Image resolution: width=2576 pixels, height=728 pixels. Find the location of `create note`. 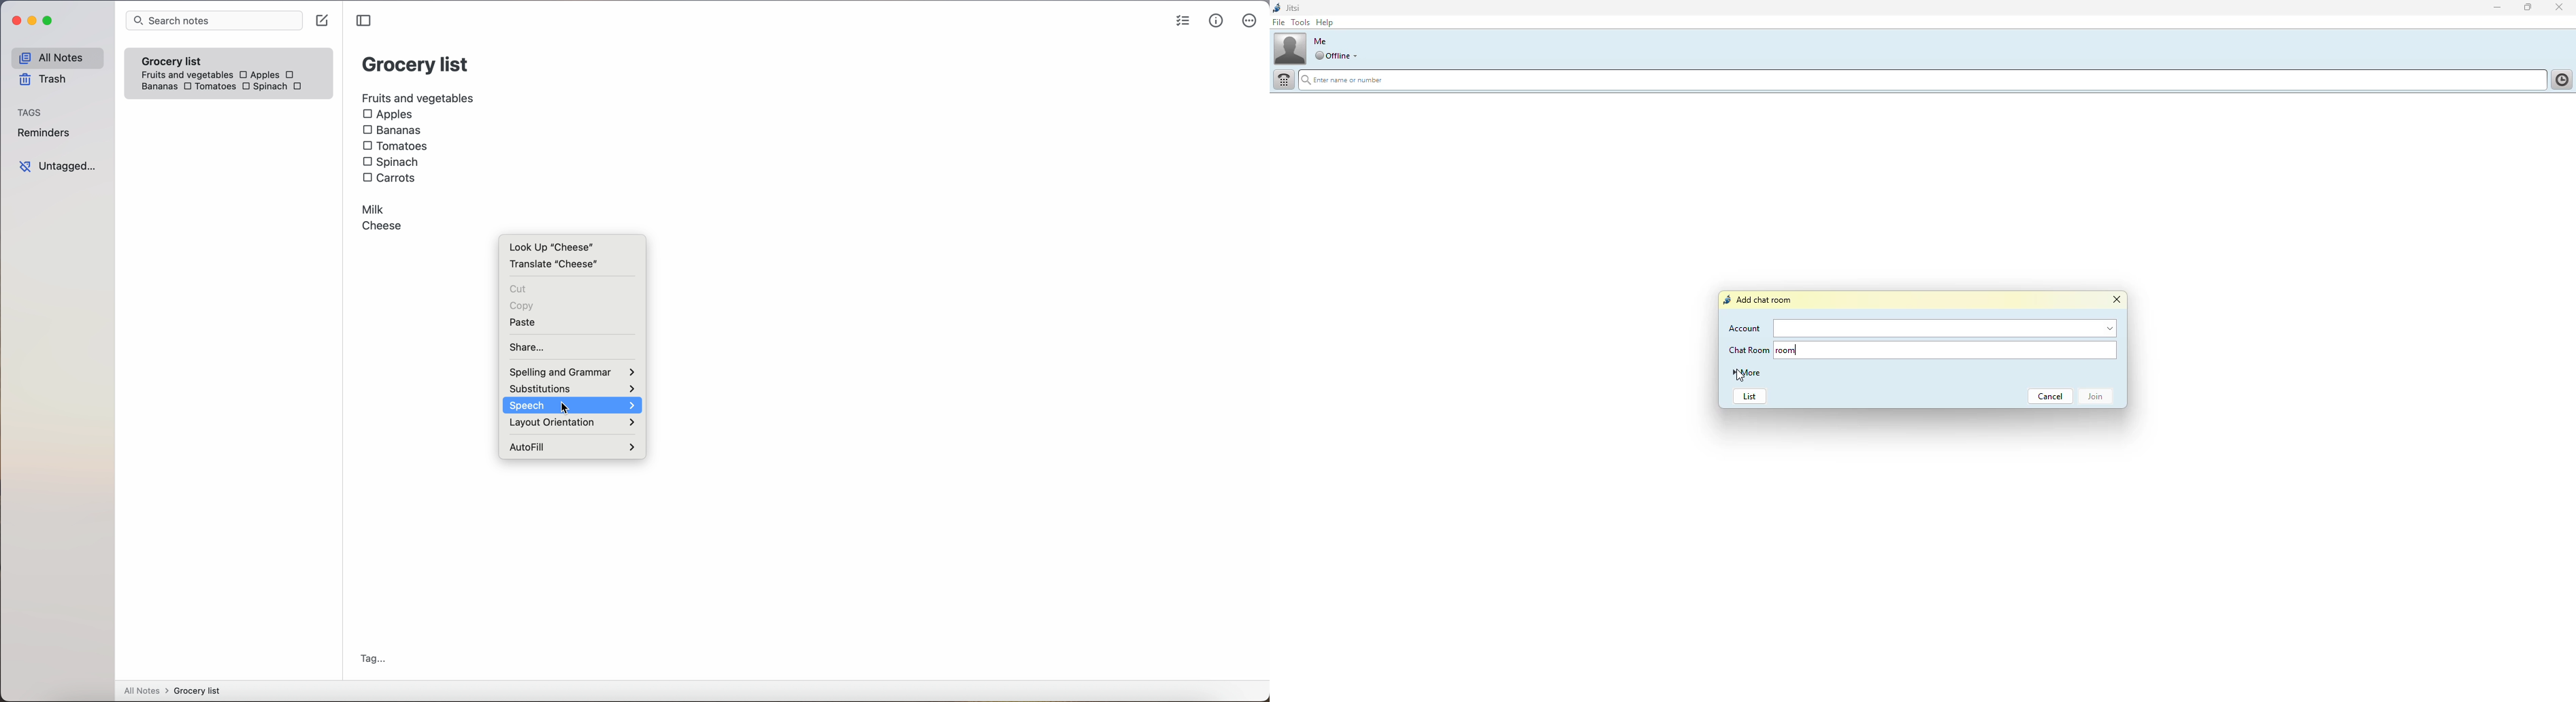

create note is located at coordinates (325, 21).